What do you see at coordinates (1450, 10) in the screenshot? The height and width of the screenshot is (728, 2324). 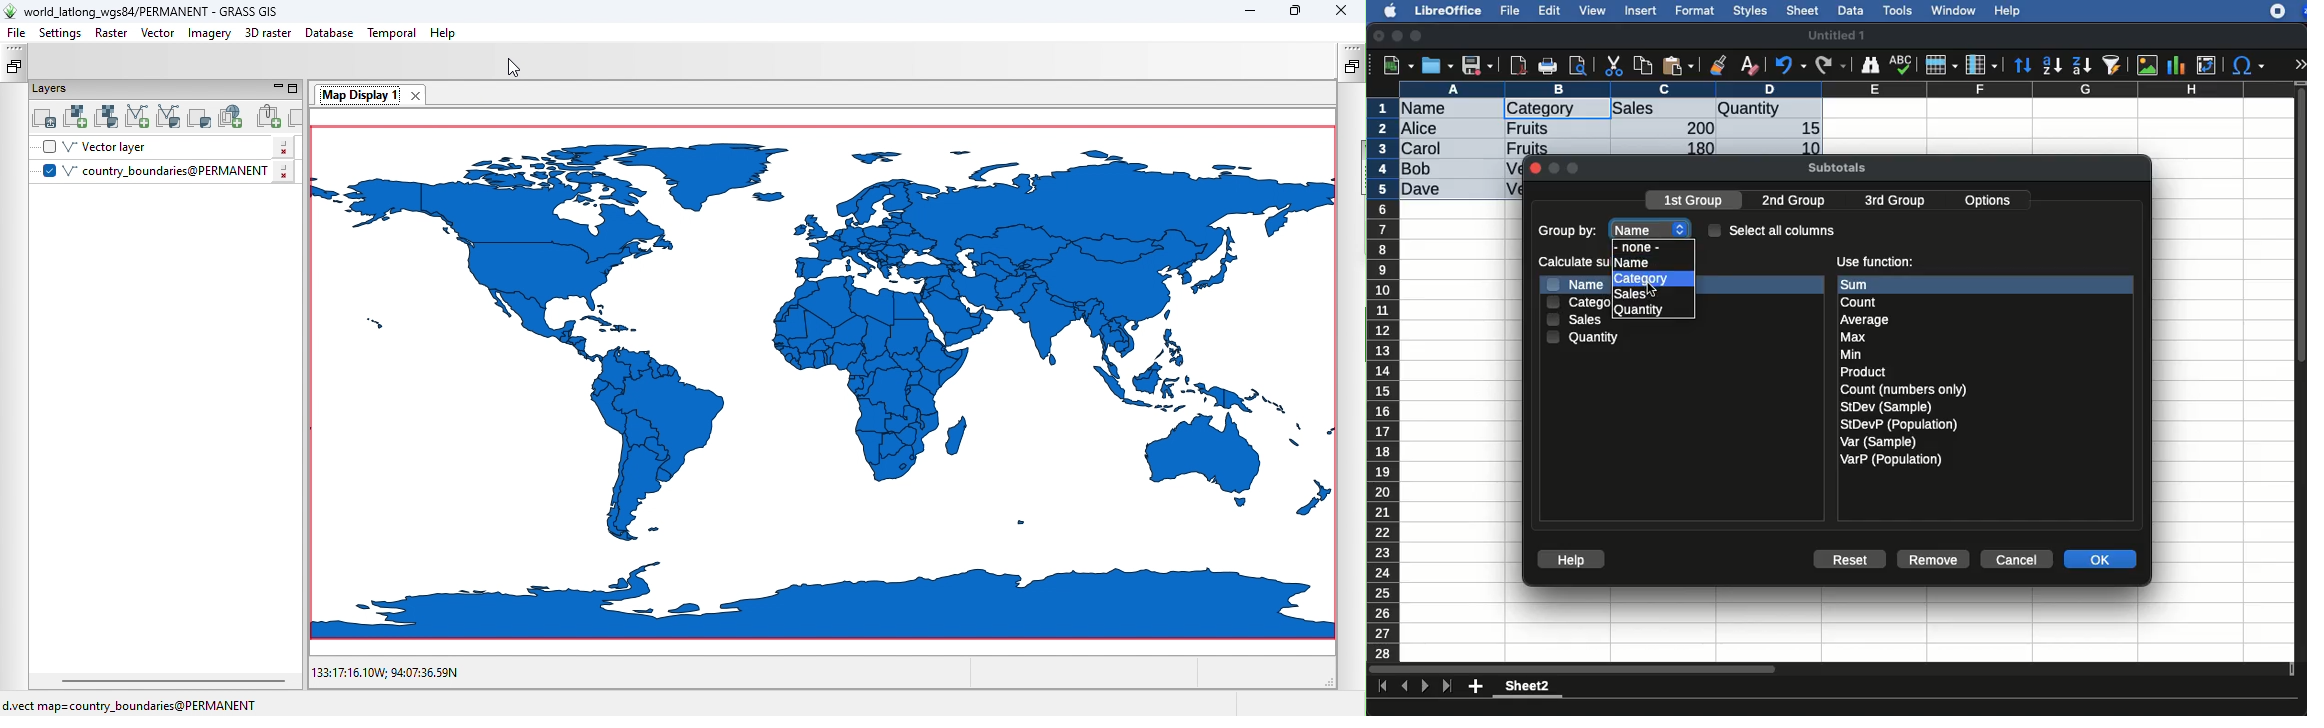 I see `libreoffice` at bounding box center [1450, 10].